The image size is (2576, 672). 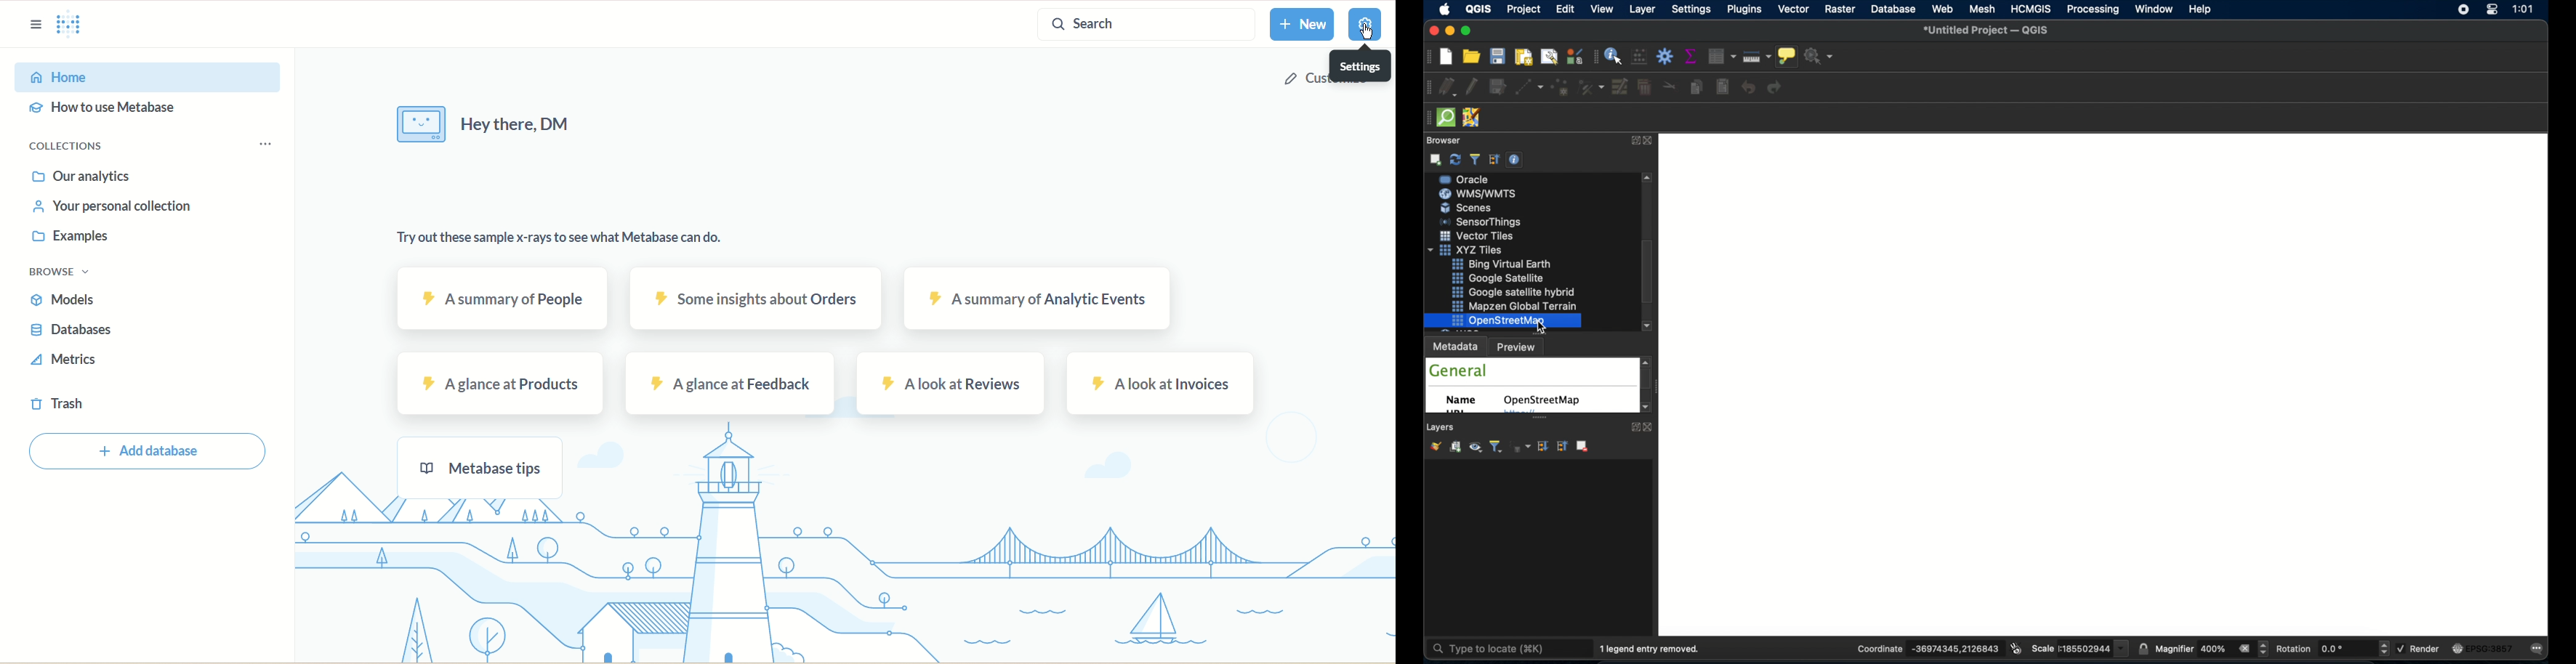 I want to click on scroll up arrow, so click(x=1647, y=361).